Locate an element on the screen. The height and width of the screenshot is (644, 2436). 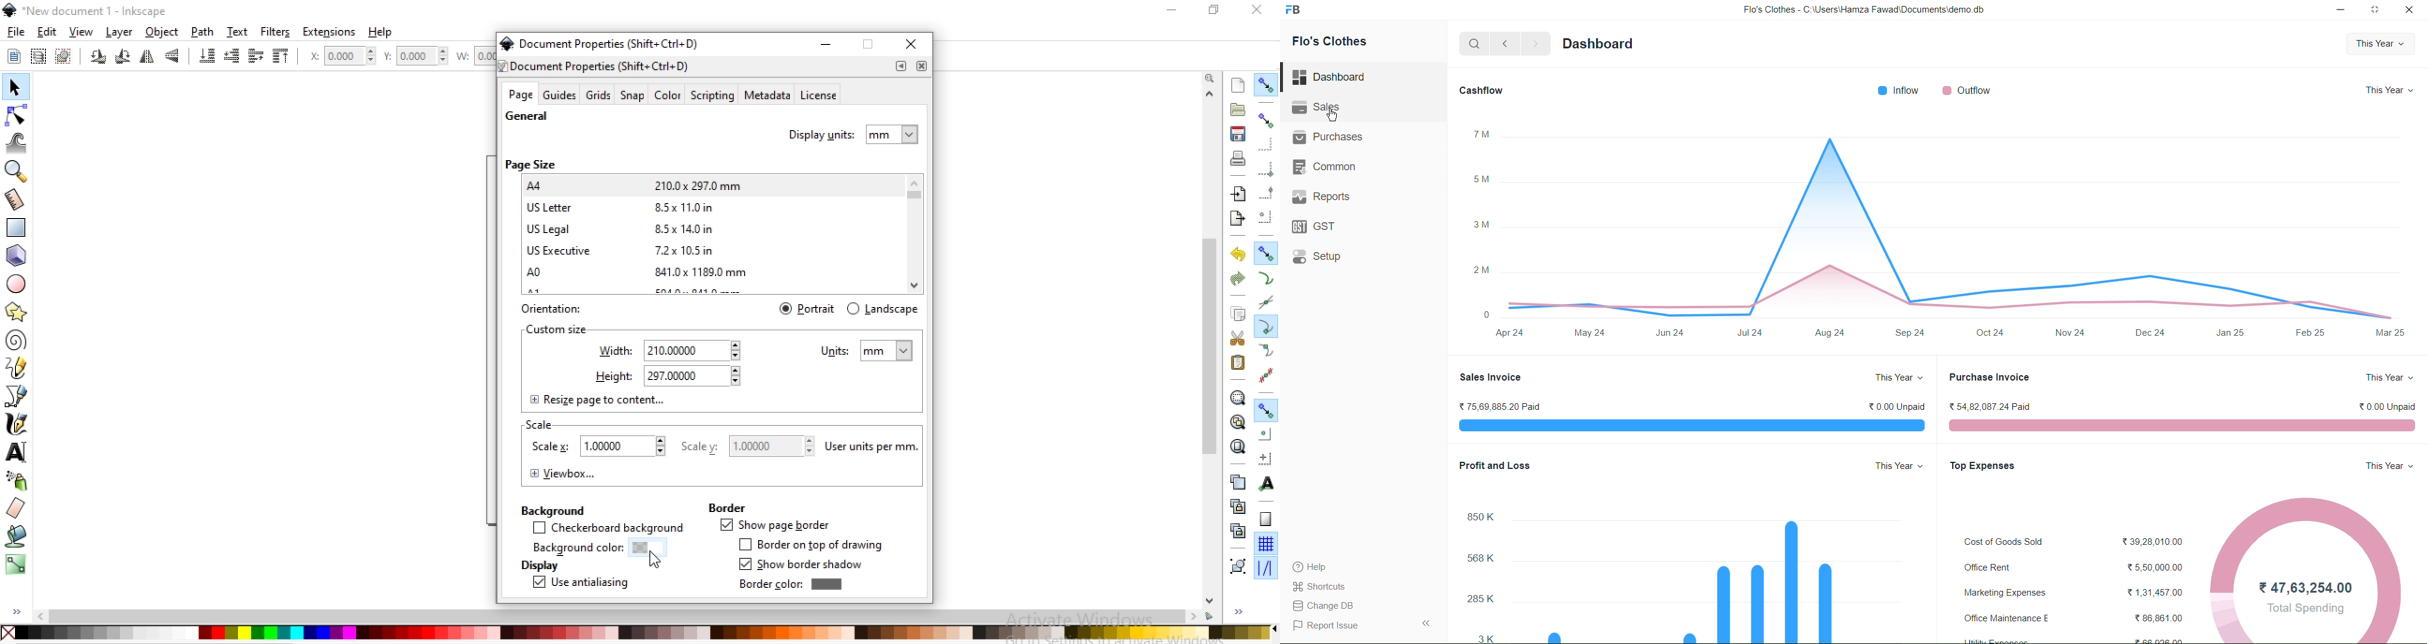
2M is located at coordinates (1481, 270).